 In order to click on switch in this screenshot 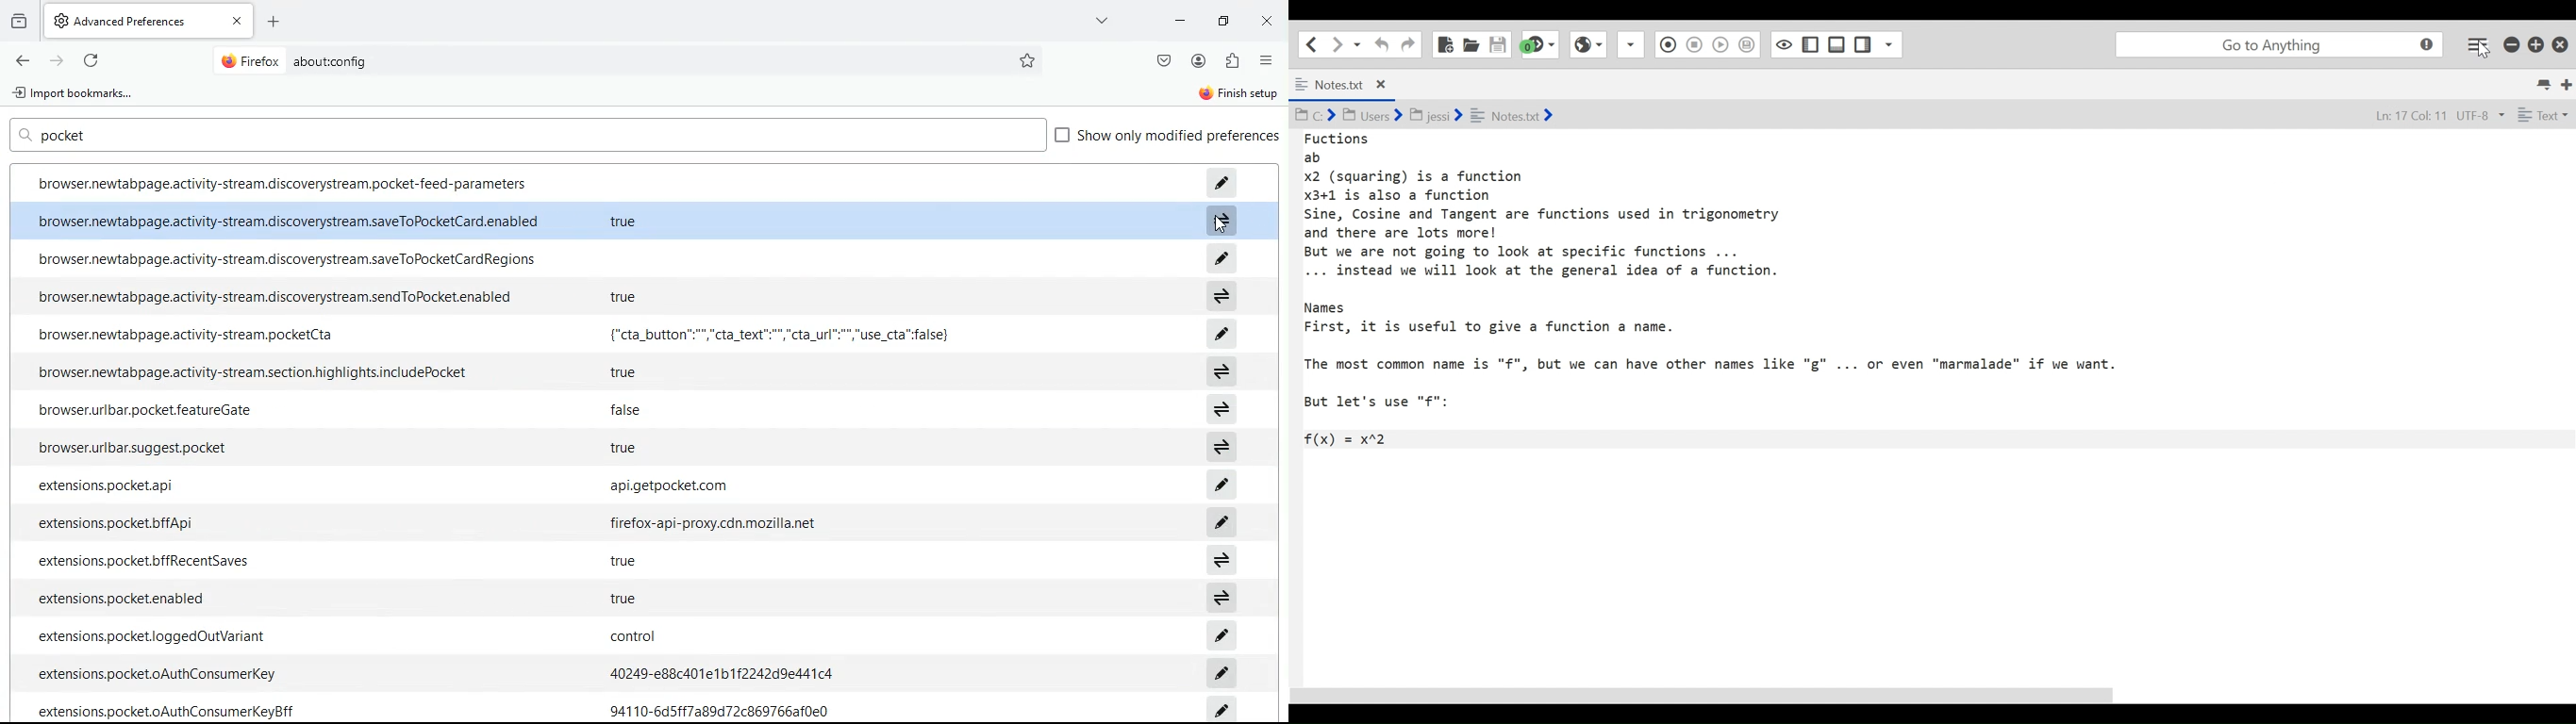, I will do `click(1223, 597)`.